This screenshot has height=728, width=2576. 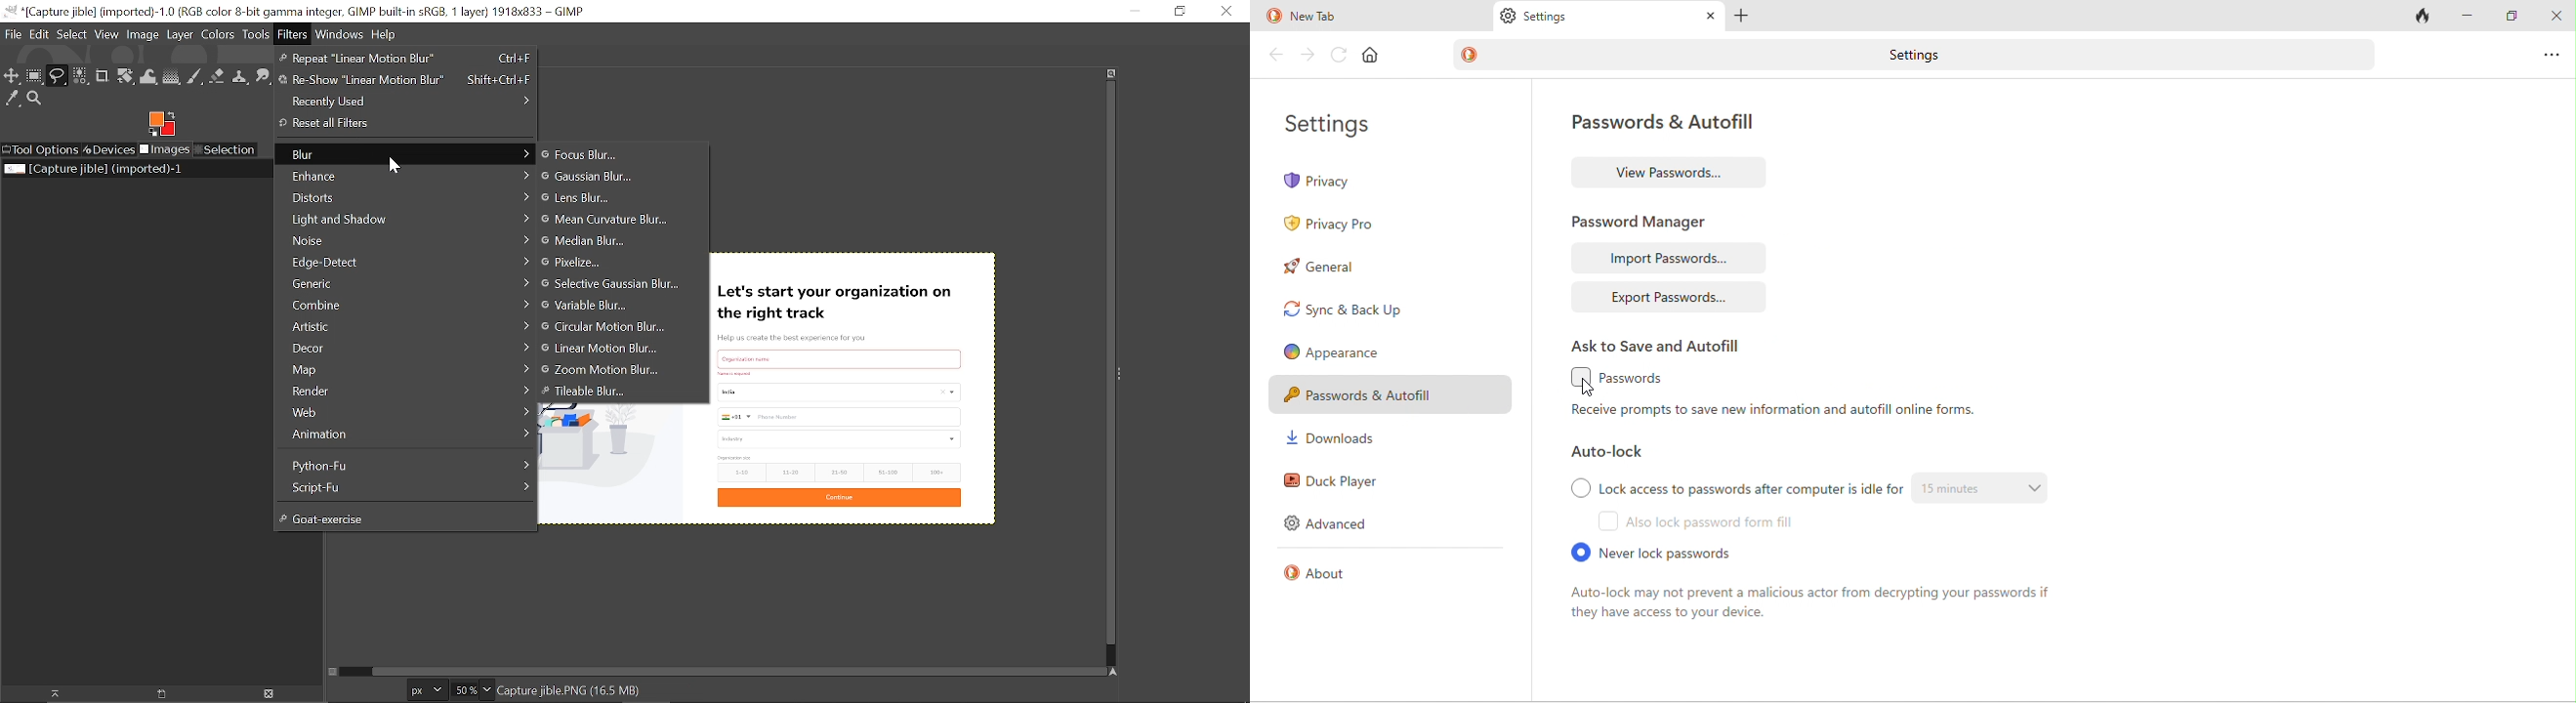 What do you see at coordinates (40, 150) in the screenshot?
I see `Tool options` at bounding box center [40, 150].